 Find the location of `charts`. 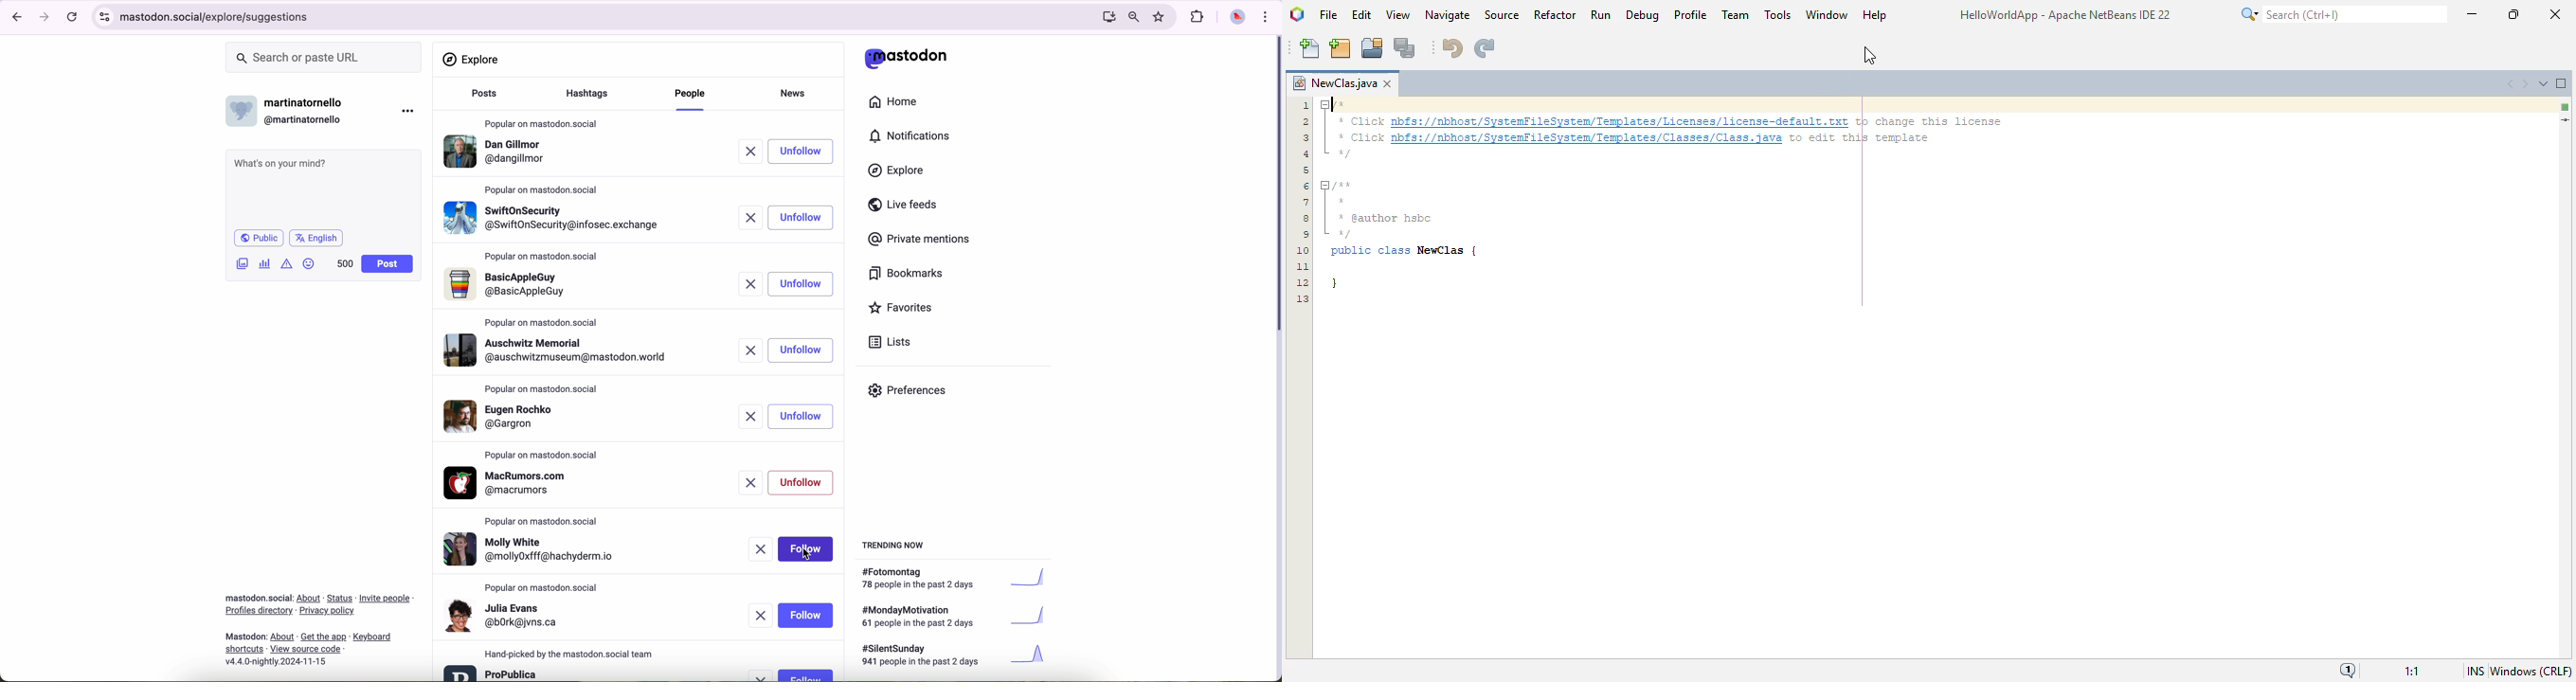

charts is located at coordinates (267, 264).